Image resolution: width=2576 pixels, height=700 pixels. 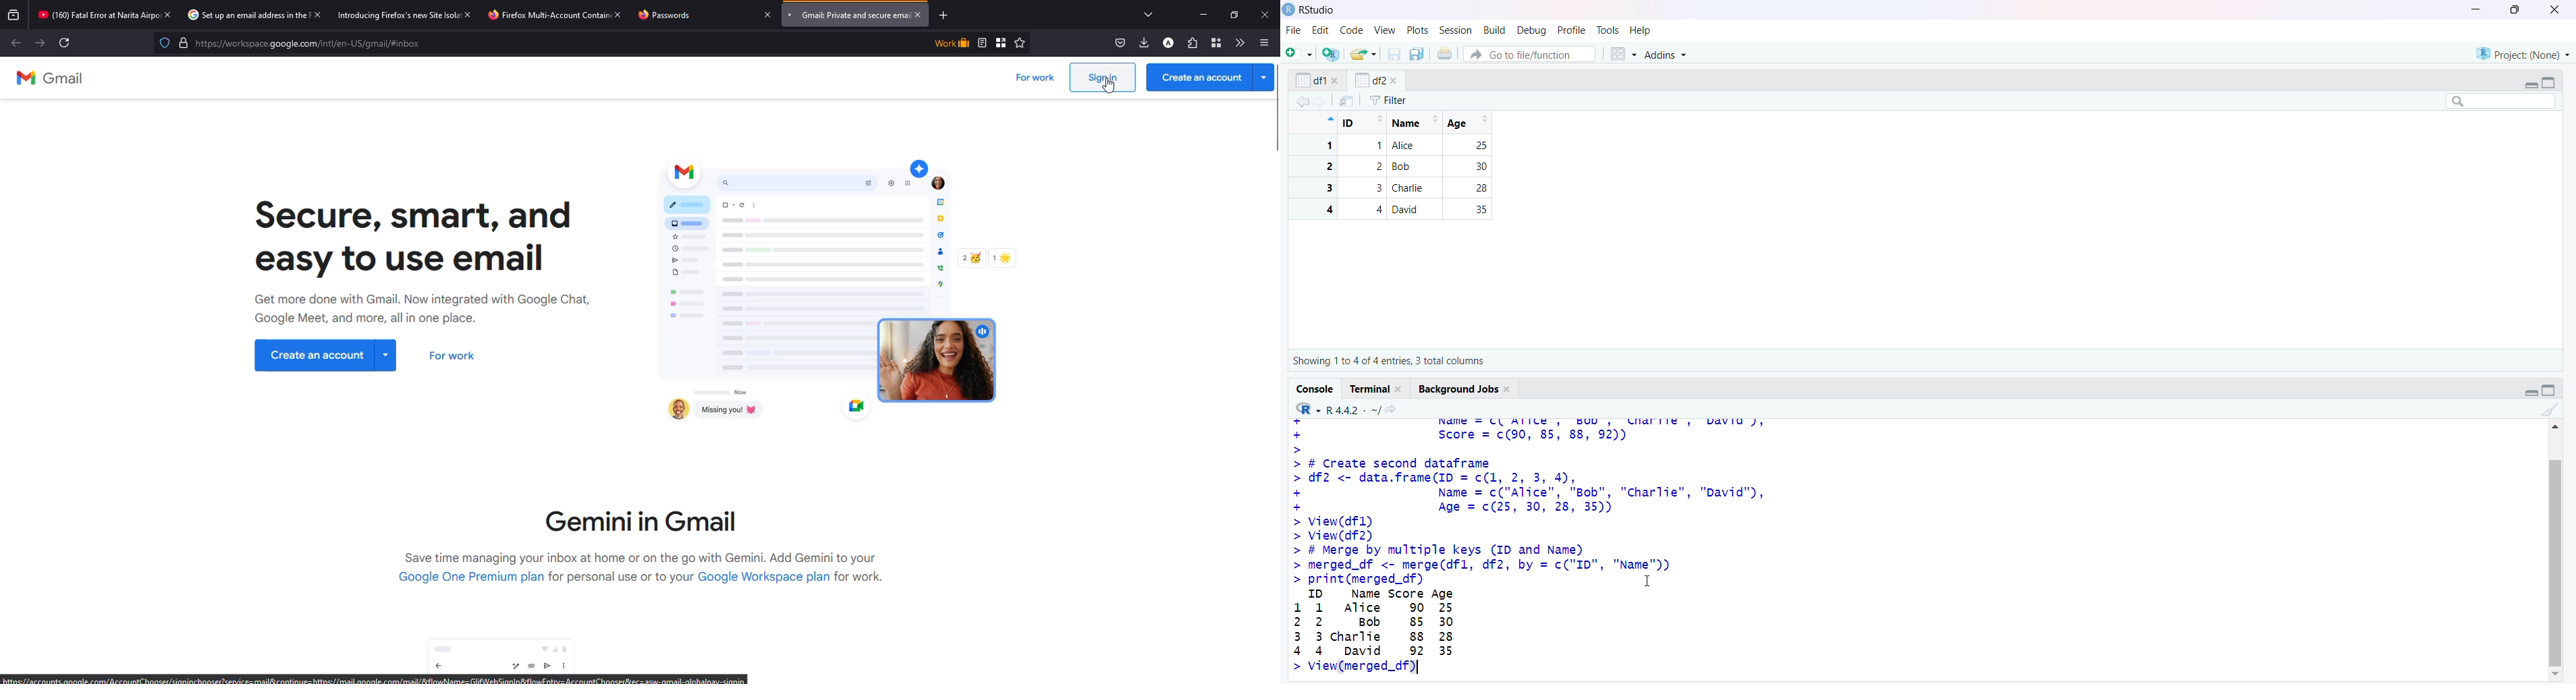 I want to click on searchbox, so click(x=2502, y=101).